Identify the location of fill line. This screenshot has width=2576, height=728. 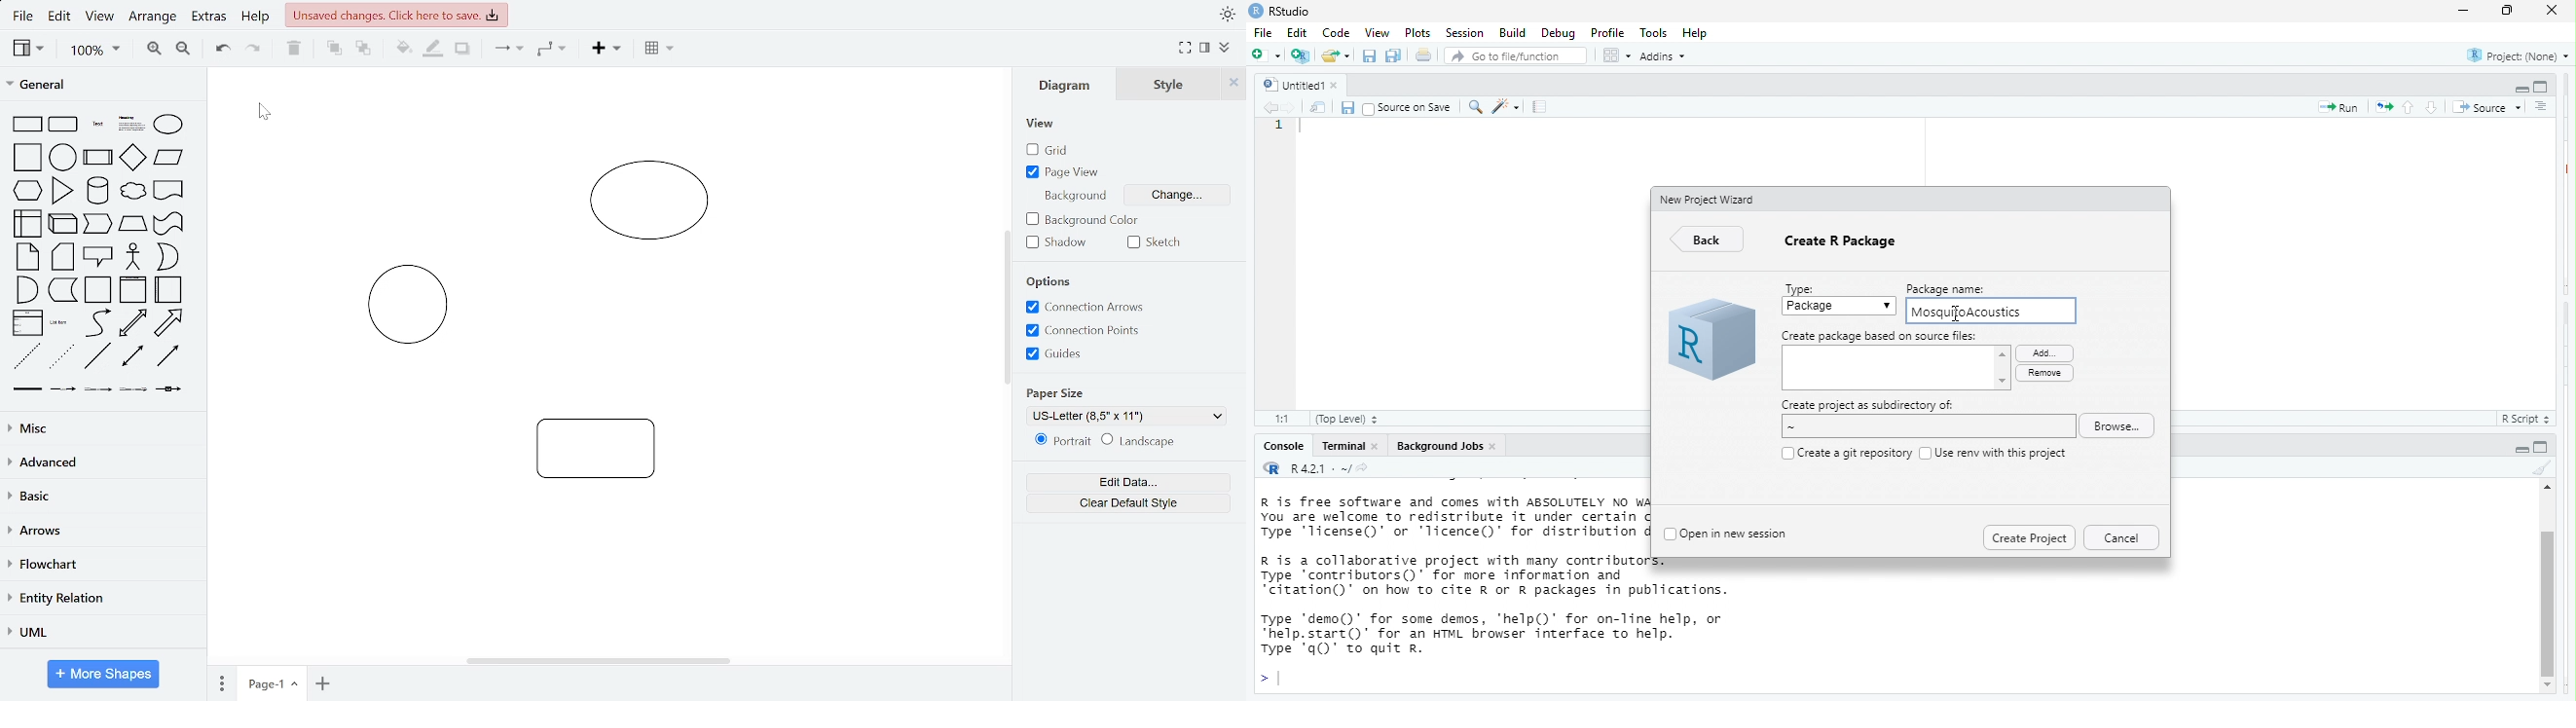
(434, 50).